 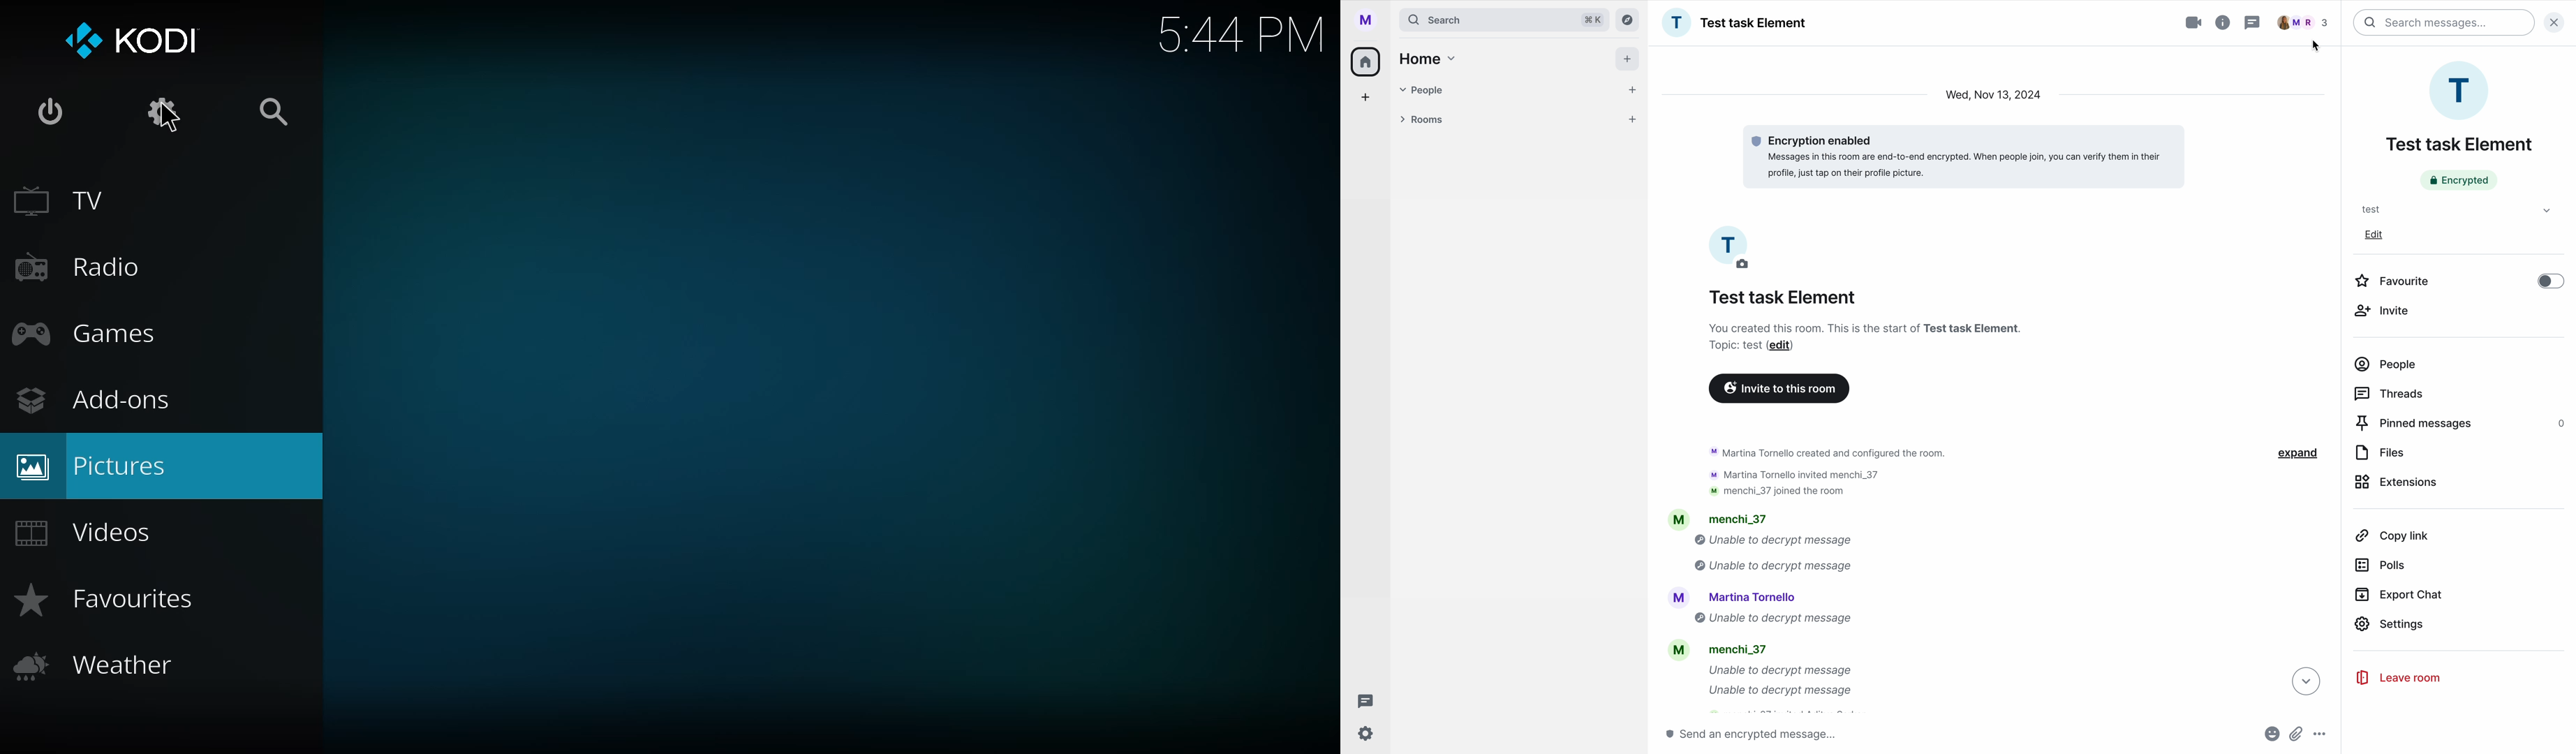 I want to click on polls, so click(x=2384, y=565).